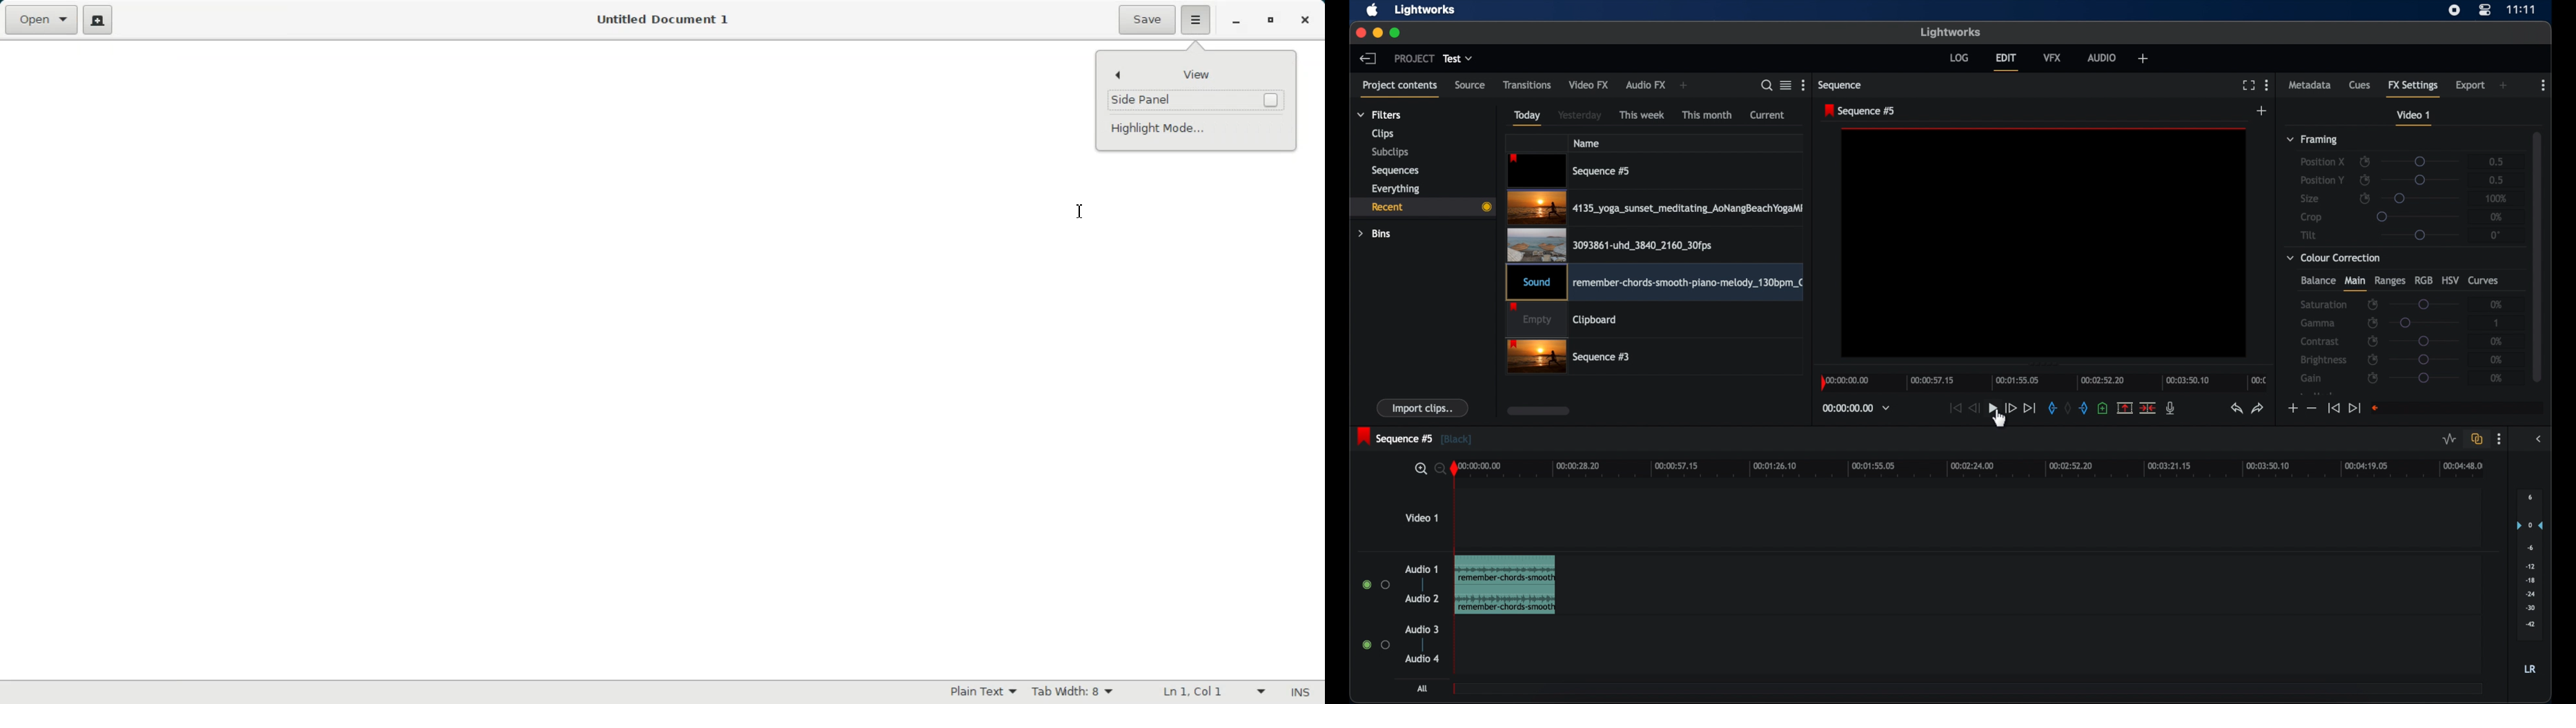 This screenshot has height=728, width=2576. What do you see at coordinates (1861, 111) in the screenshot?
I see `sequence 5` at bounding box center [1861, 111].